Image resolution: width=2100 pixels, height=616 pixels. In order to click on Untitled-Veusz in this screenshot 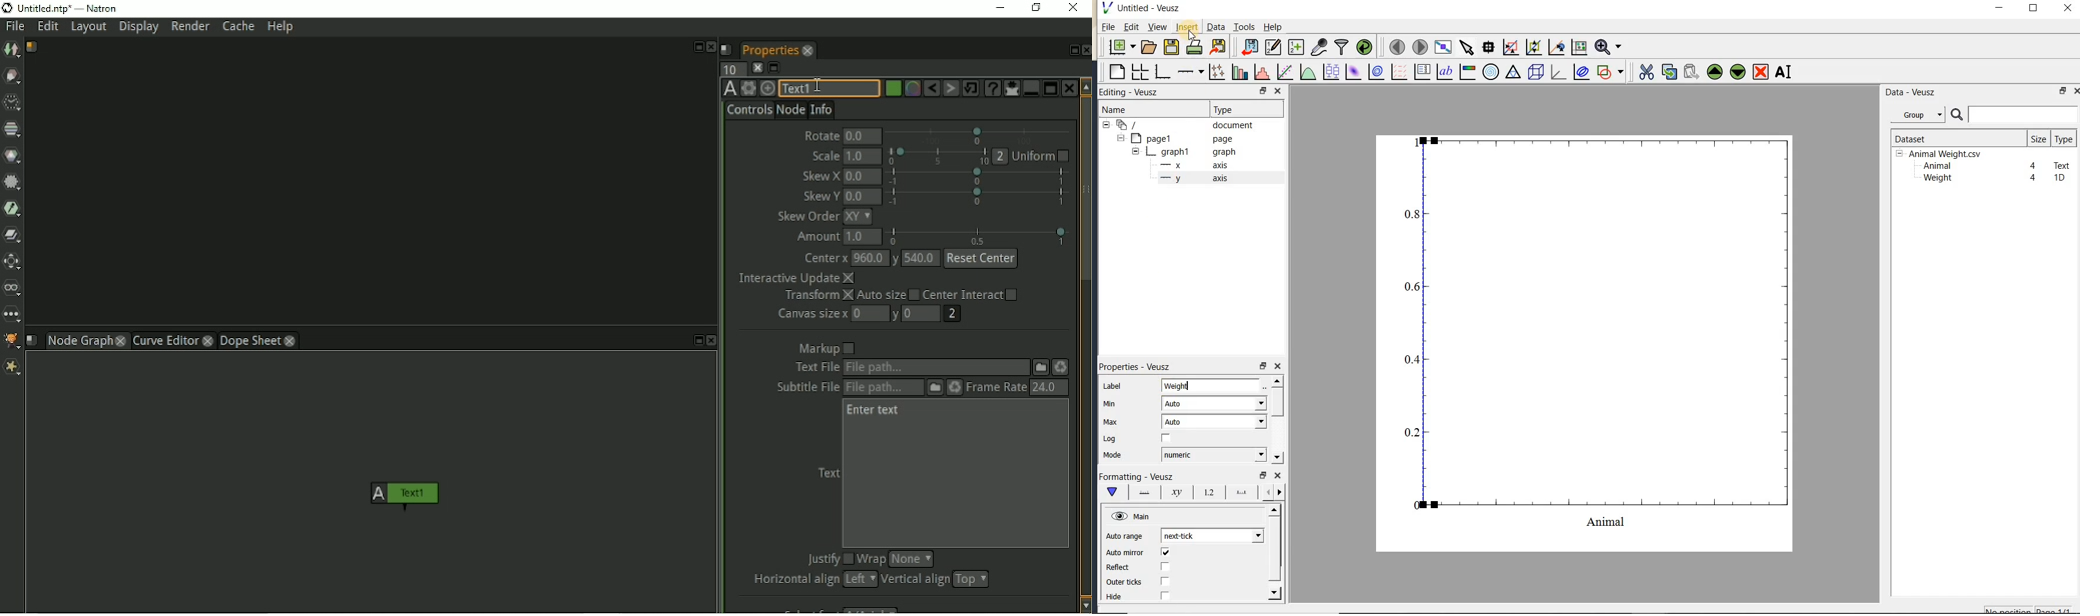, I will do `click(1144, 8)`.